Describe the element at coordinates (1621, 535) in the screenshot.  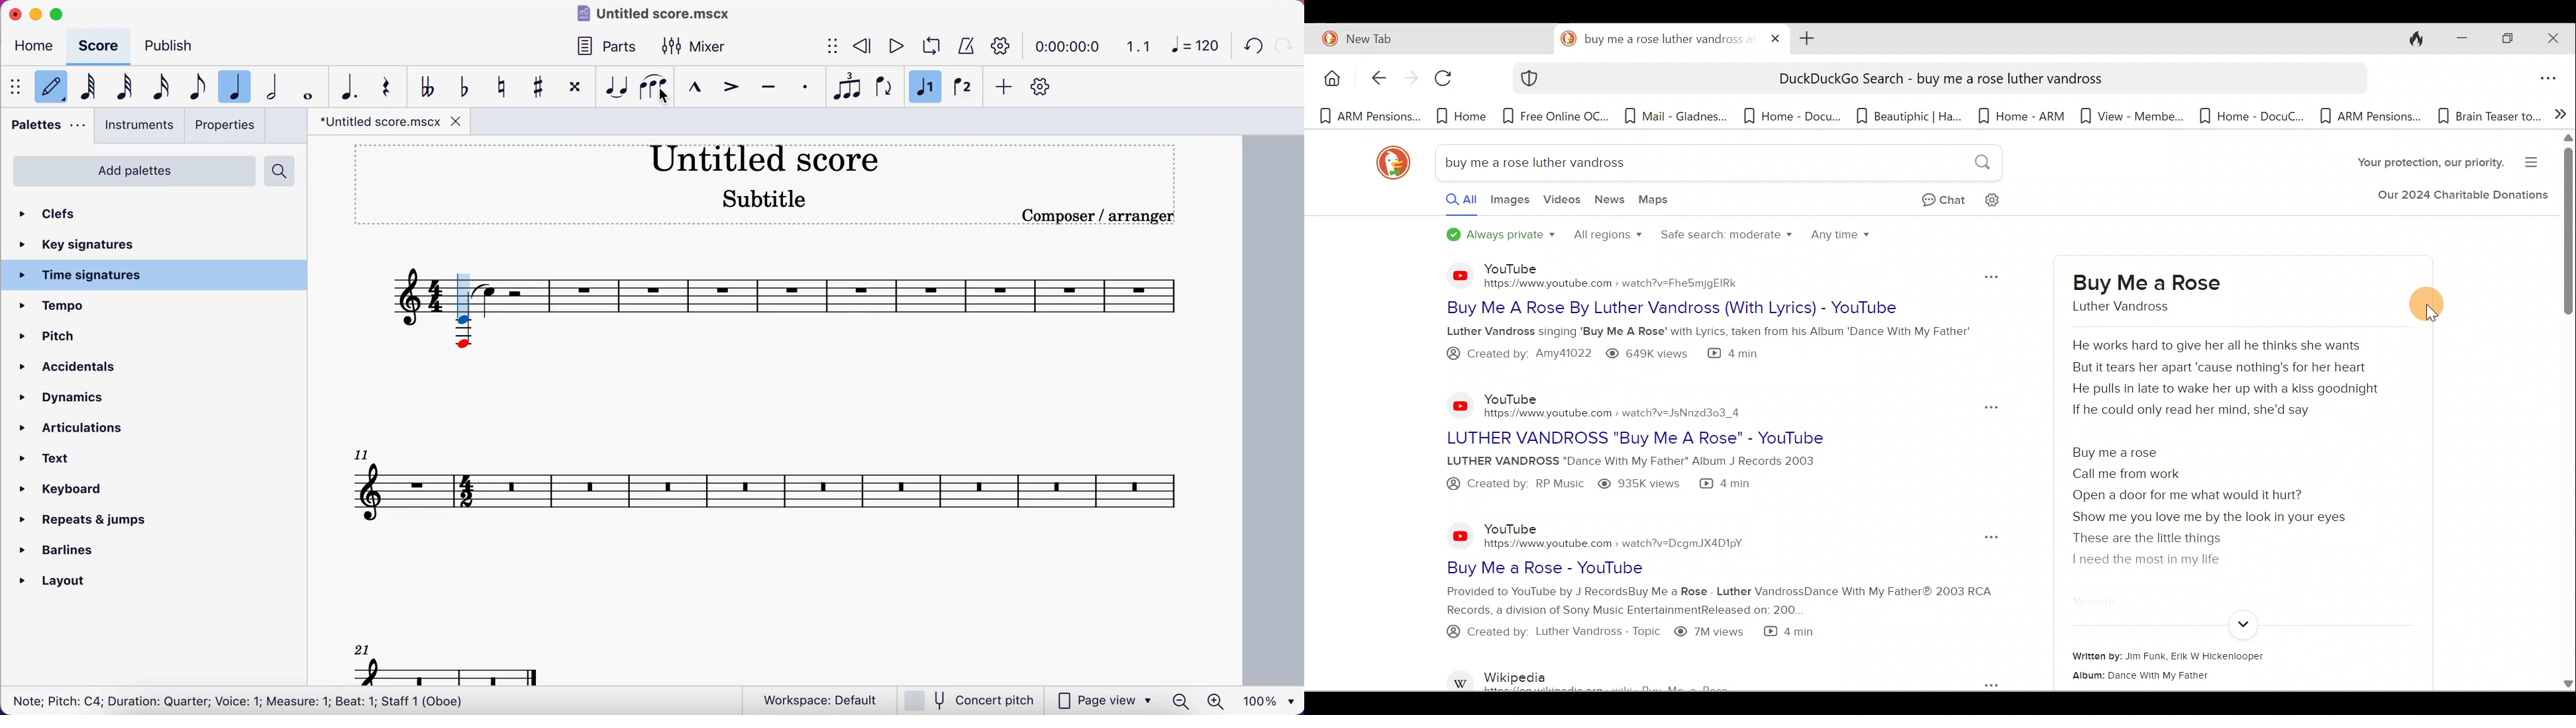
I see `YouTube
https://www.youtube.com > watch?v=DcgmJX4D1pY` at that location.